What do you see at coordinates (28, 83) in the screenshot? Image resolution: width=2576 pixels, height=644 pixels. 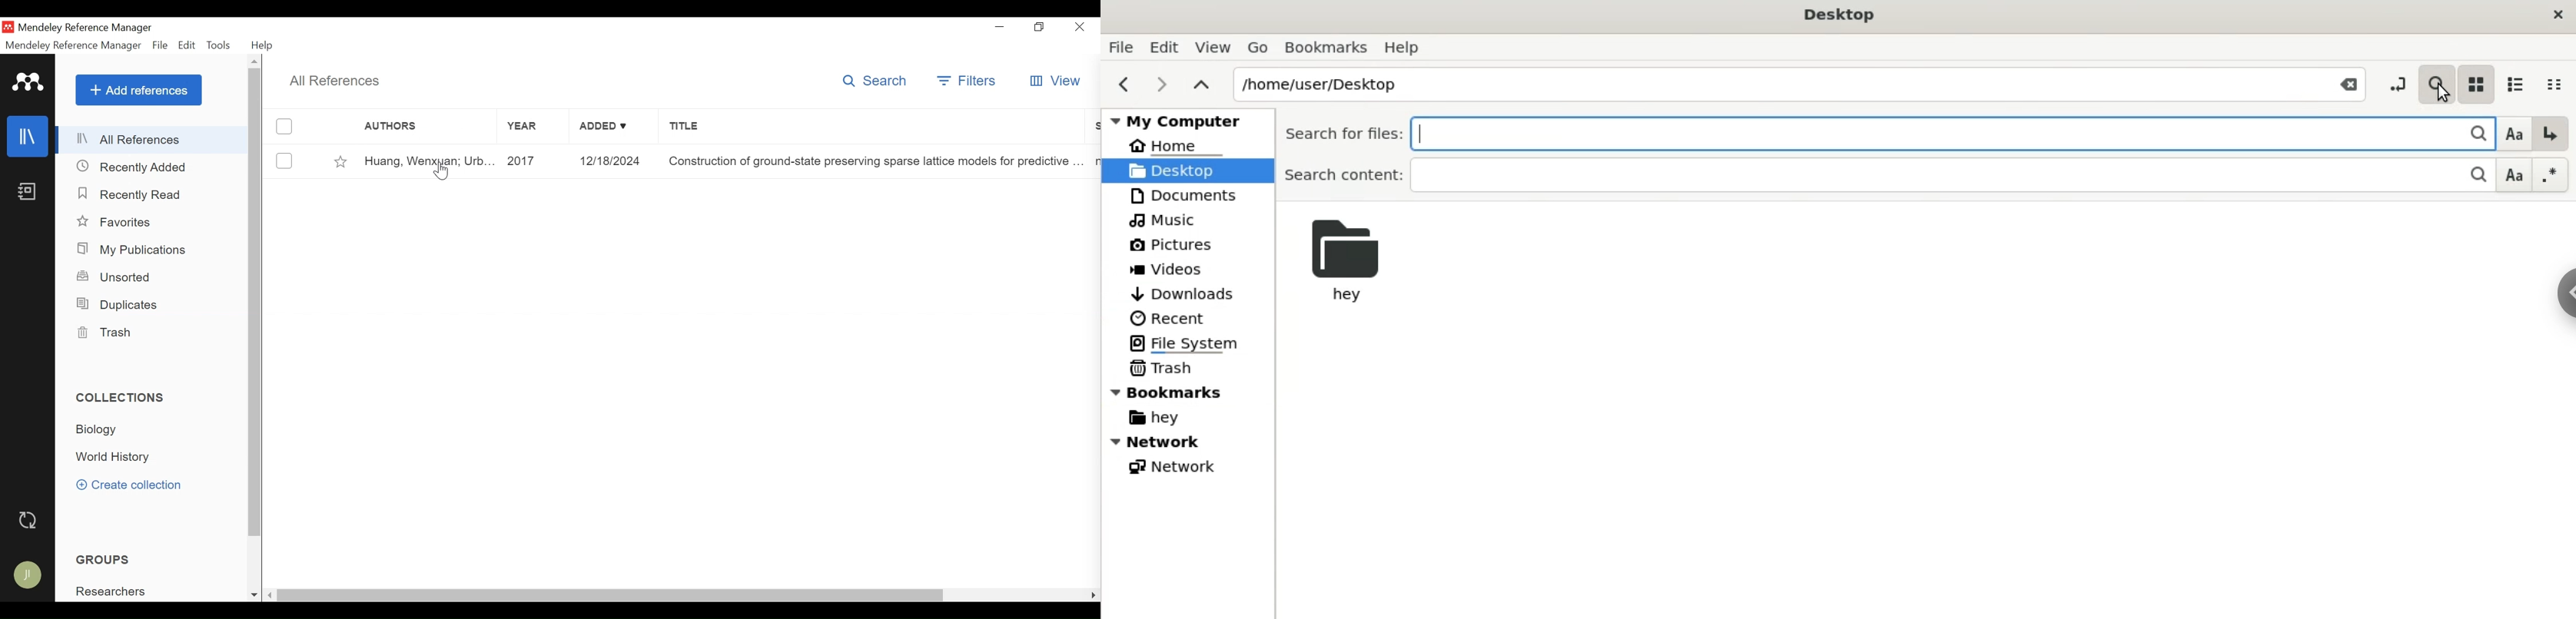 I see `Mendeley logo` at bounding box center [28, 83].